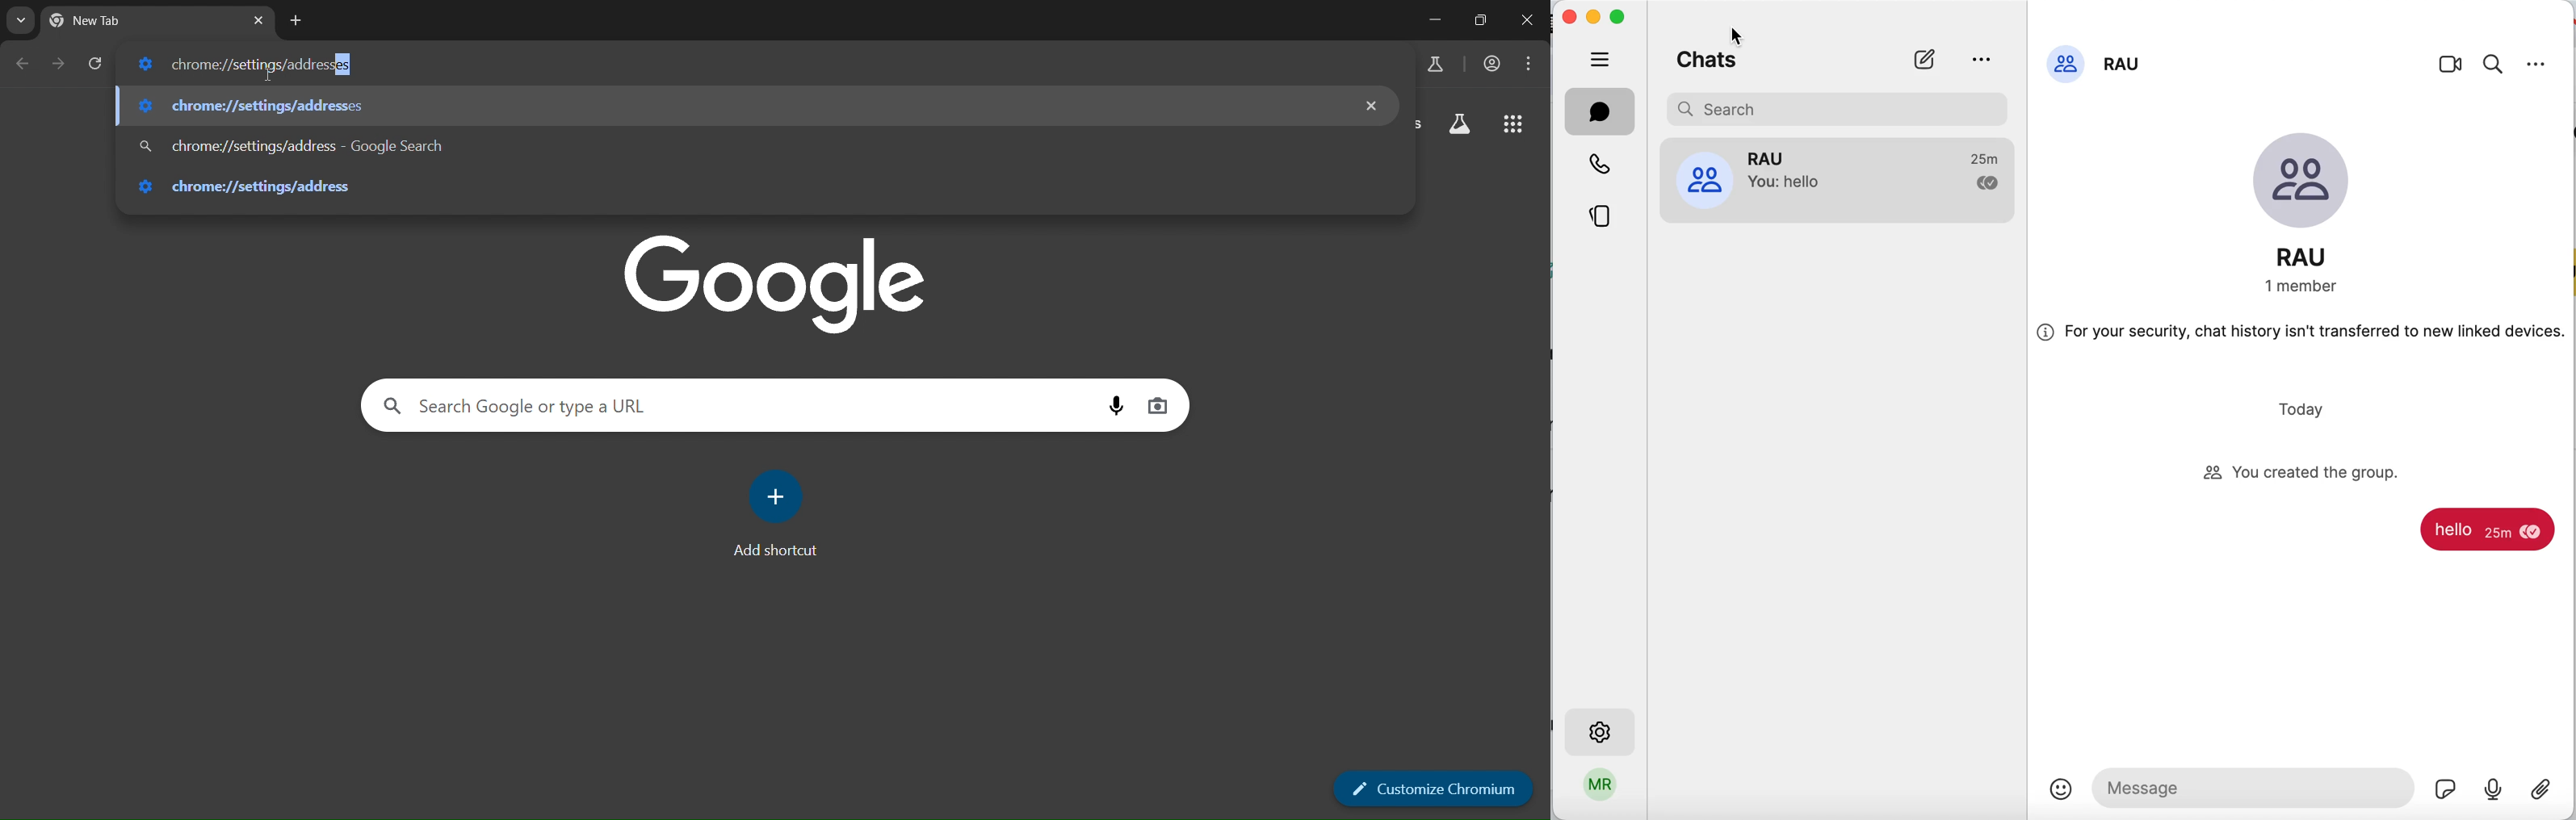 This screenshot has width=2576, height=840. What do you see at coordinates (1516, 122) in the screenshot?
I see `google apps` at bounding box center [1516, 122].